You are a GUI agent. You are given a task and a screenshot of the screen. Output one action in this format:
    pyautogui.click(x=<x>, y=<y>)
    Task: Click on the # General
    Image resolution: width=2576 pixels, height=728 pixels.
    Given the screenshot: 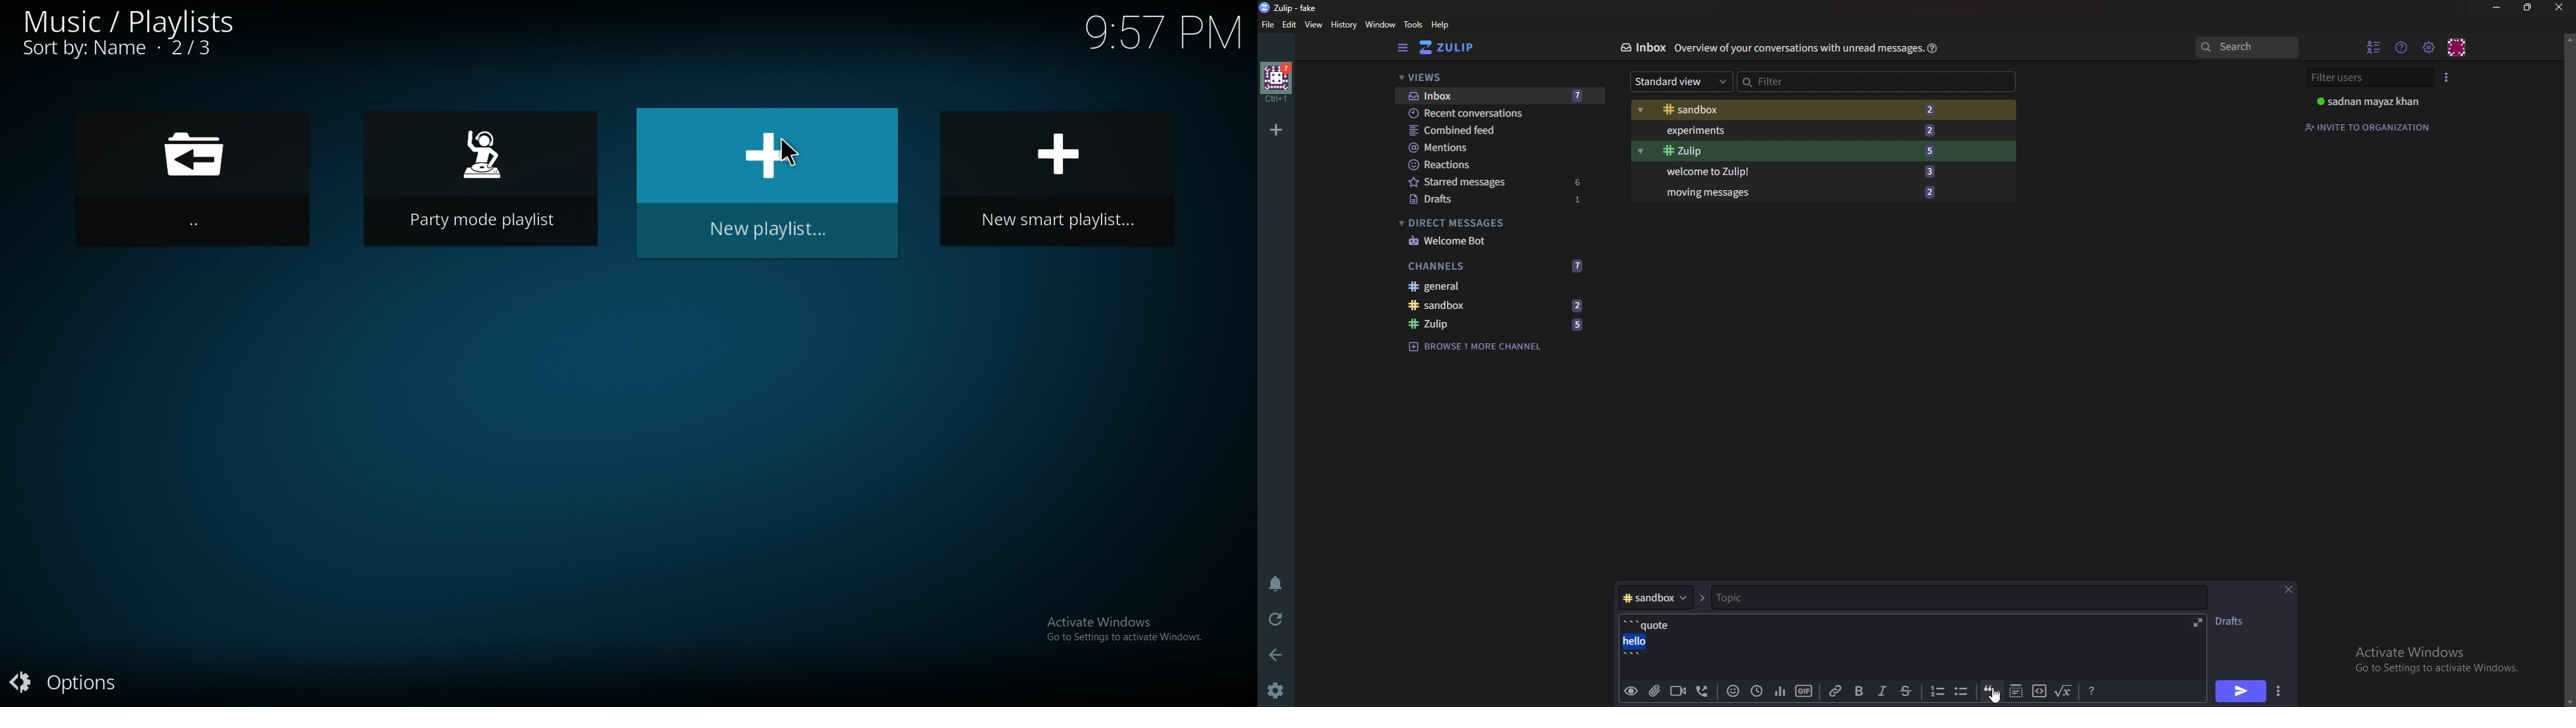 What is the action you would take?
    pyautogui.click(x=1500, y=286)
    